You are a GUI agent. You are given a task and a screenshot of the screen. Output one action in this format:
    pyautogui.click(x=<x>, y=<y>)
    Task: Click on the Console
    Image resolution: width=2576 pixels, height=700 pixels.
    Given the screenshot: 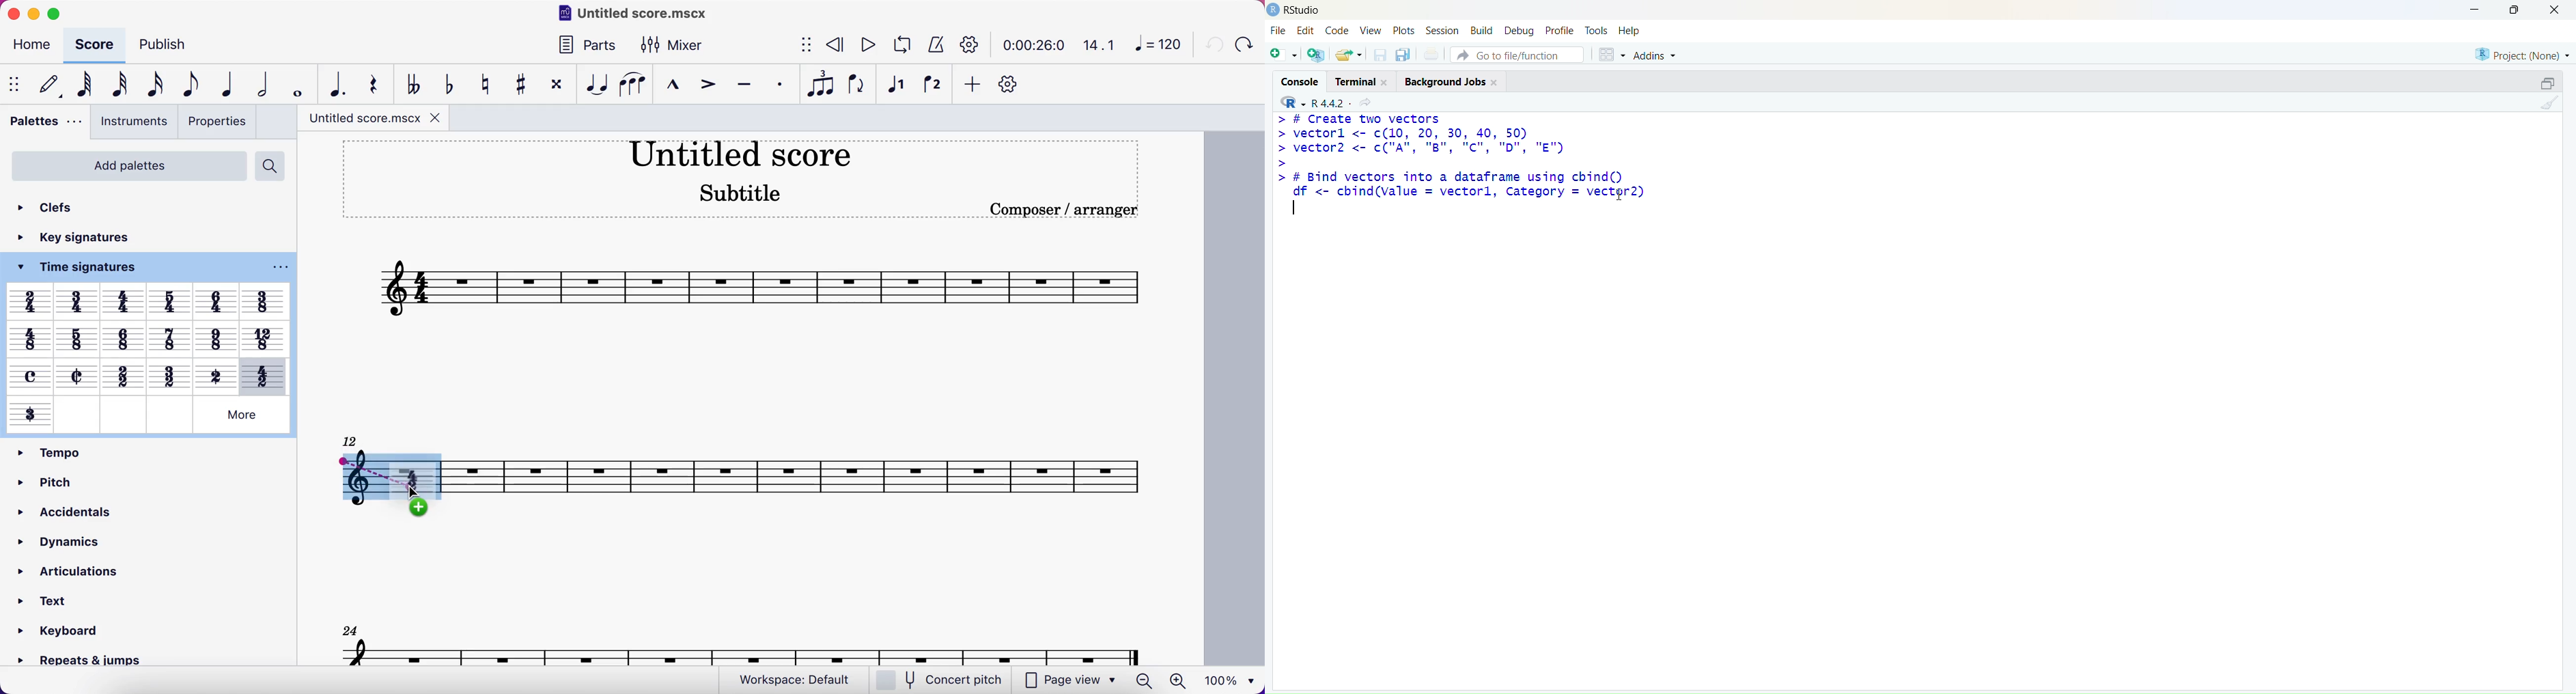 What is the action you would take?
    pyautogui.click(x=1298, y=80)
    